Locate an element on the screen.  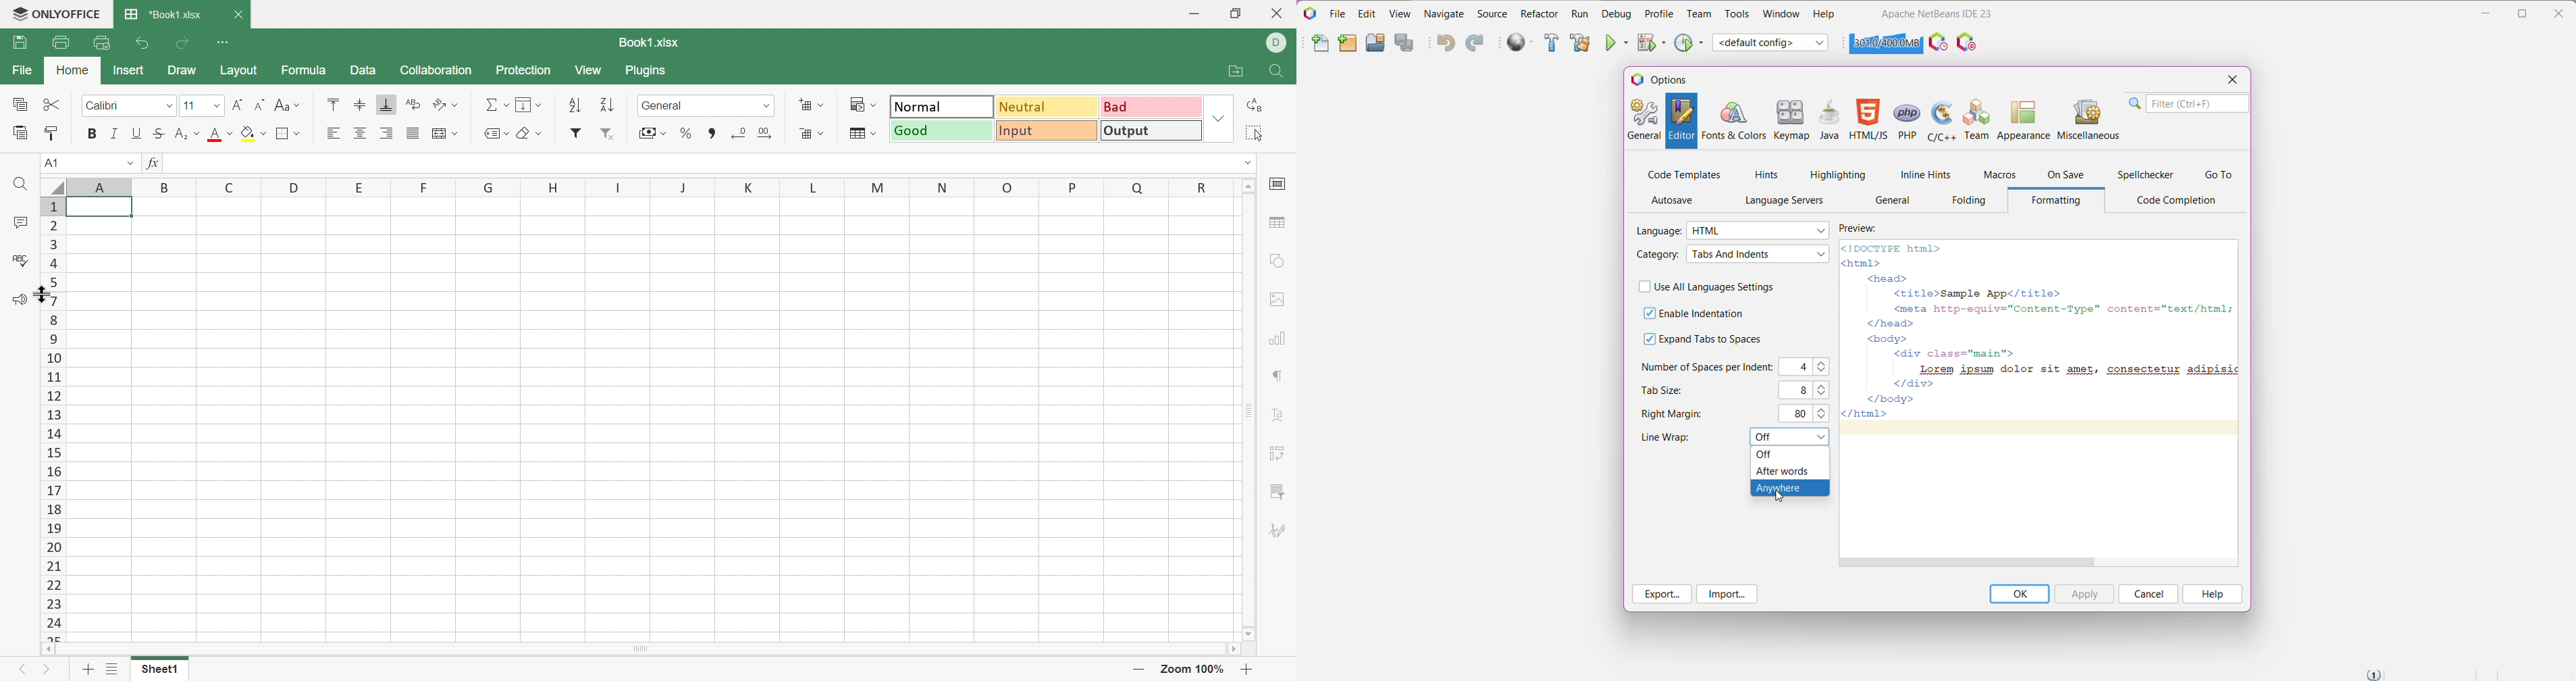
Remove style is located at coordinates (614, 134).